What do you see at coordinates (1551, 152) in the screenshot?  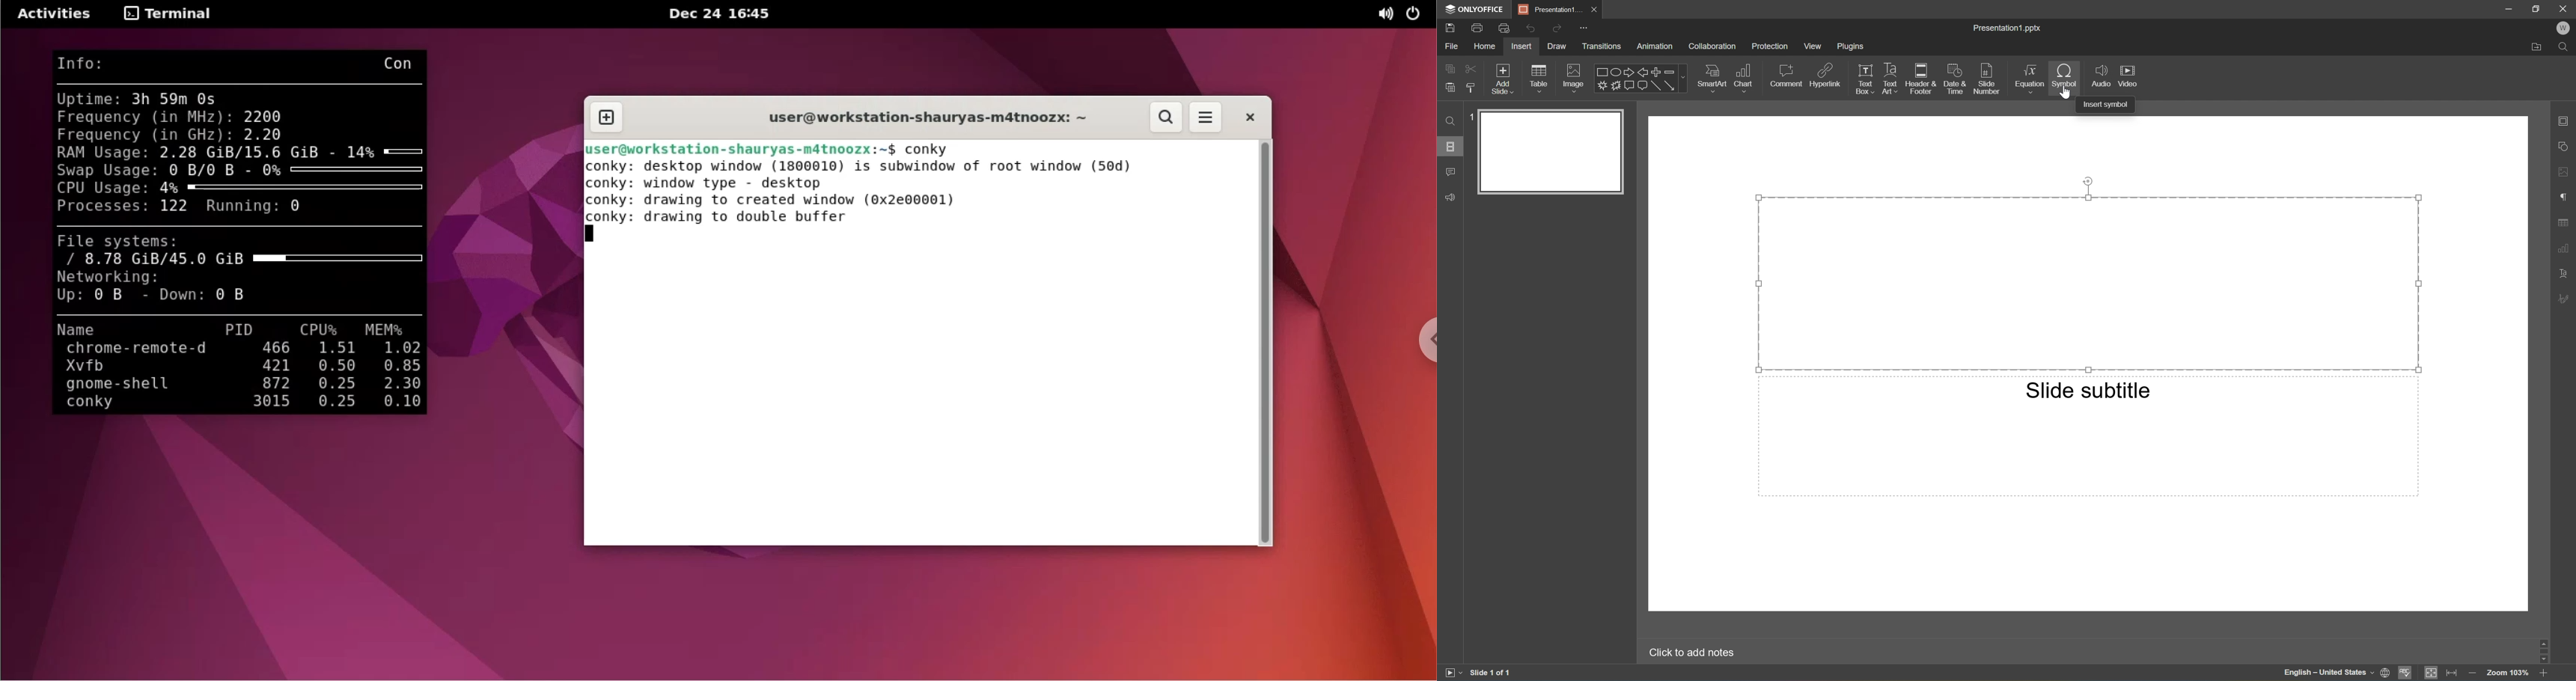 I see `Slide` at bounding box center [1551, 152].